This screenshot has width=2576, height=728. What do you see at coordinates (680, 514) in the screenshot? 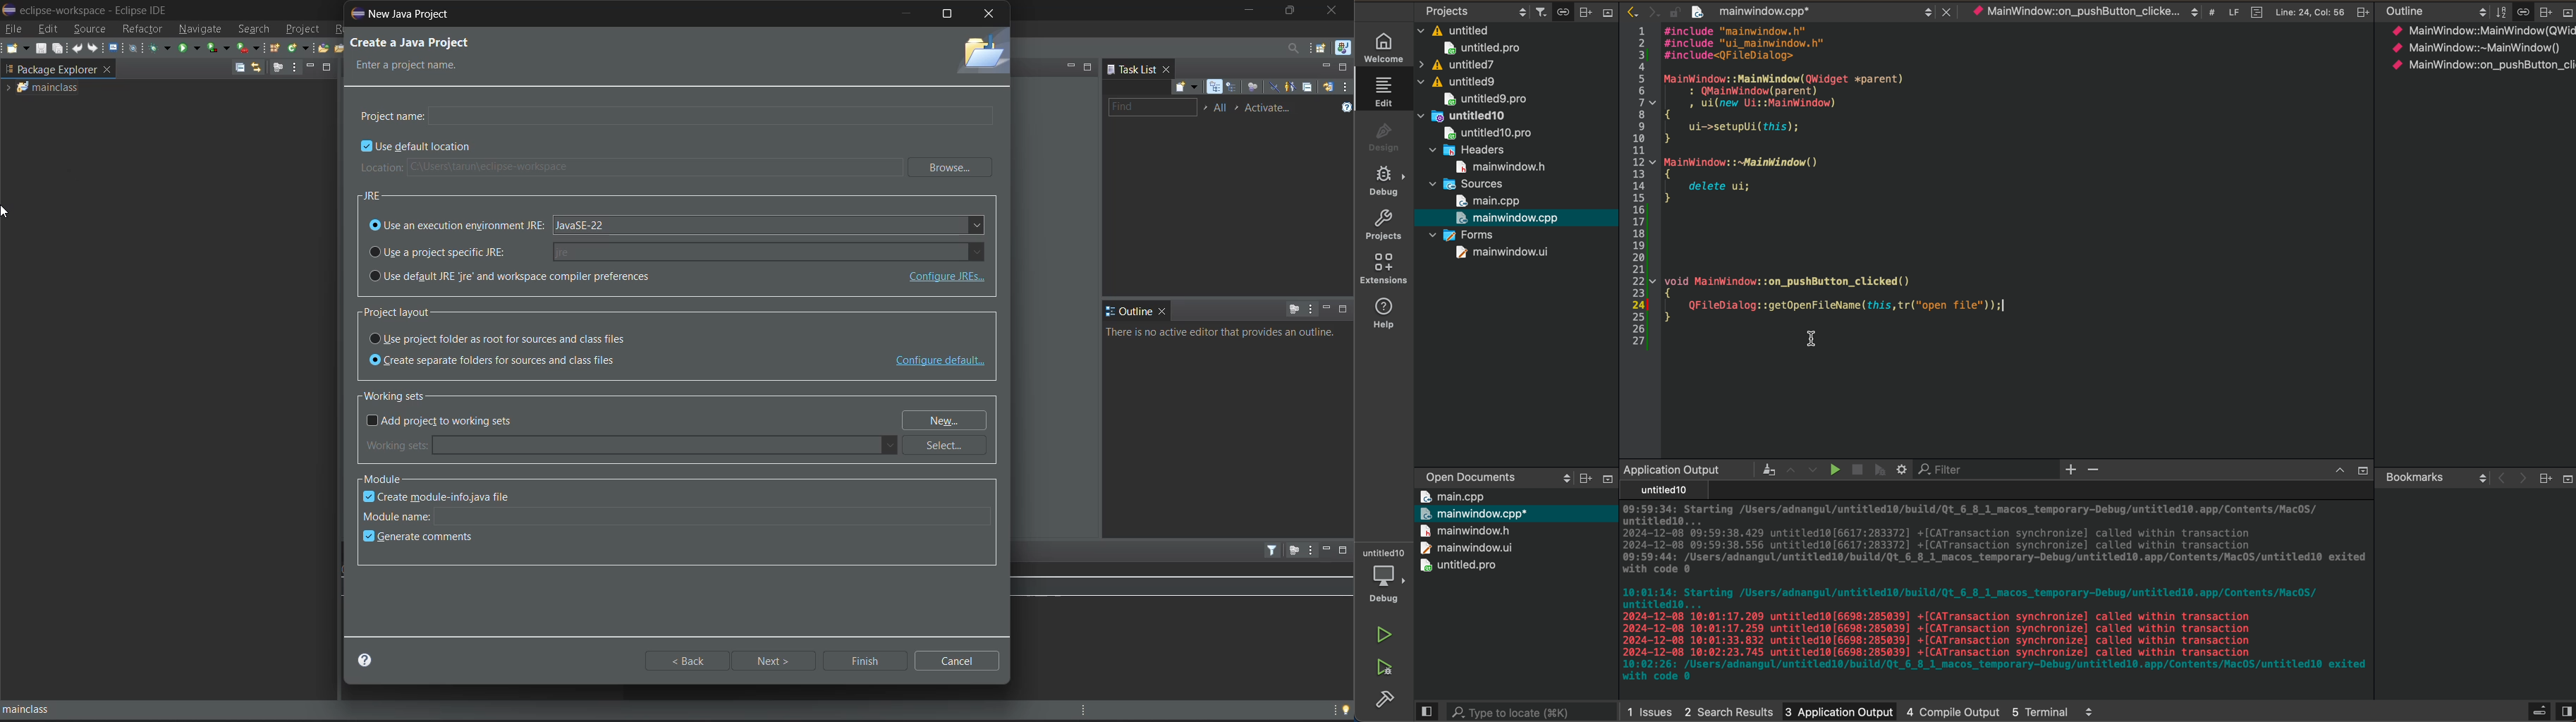
I see `module name` at bounding box center [680, 514].